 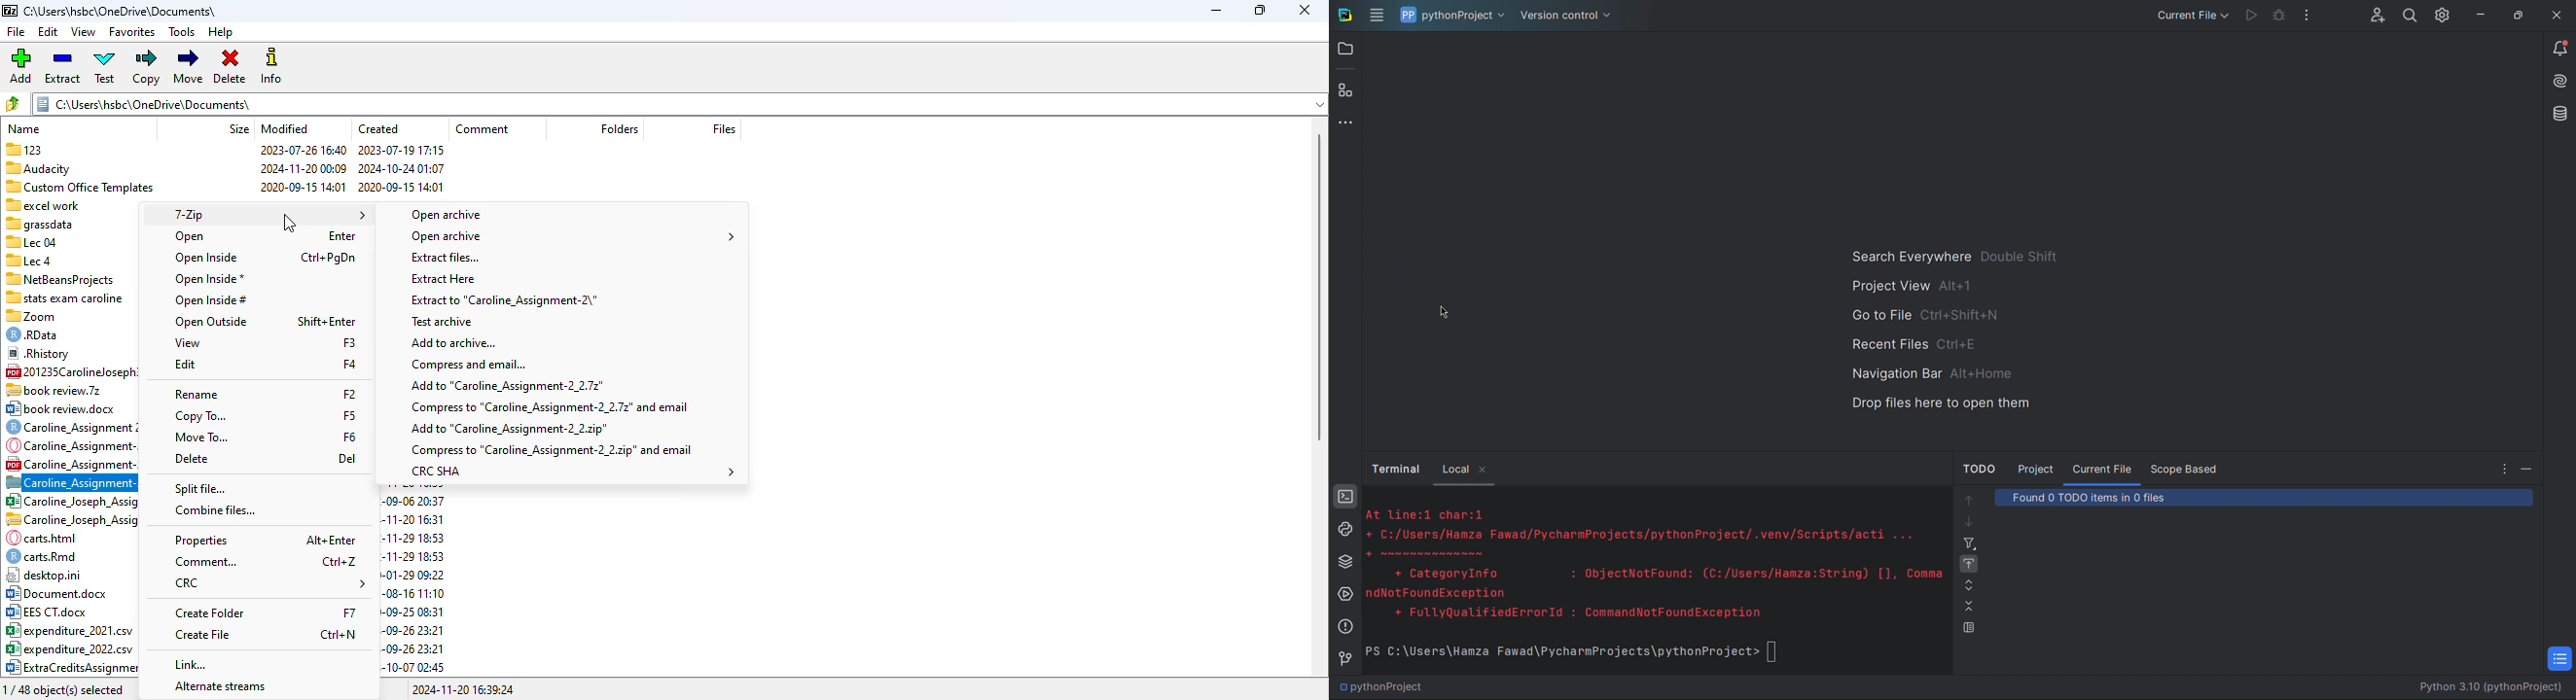 I want to click on open archive, so click(x=447, y=215).